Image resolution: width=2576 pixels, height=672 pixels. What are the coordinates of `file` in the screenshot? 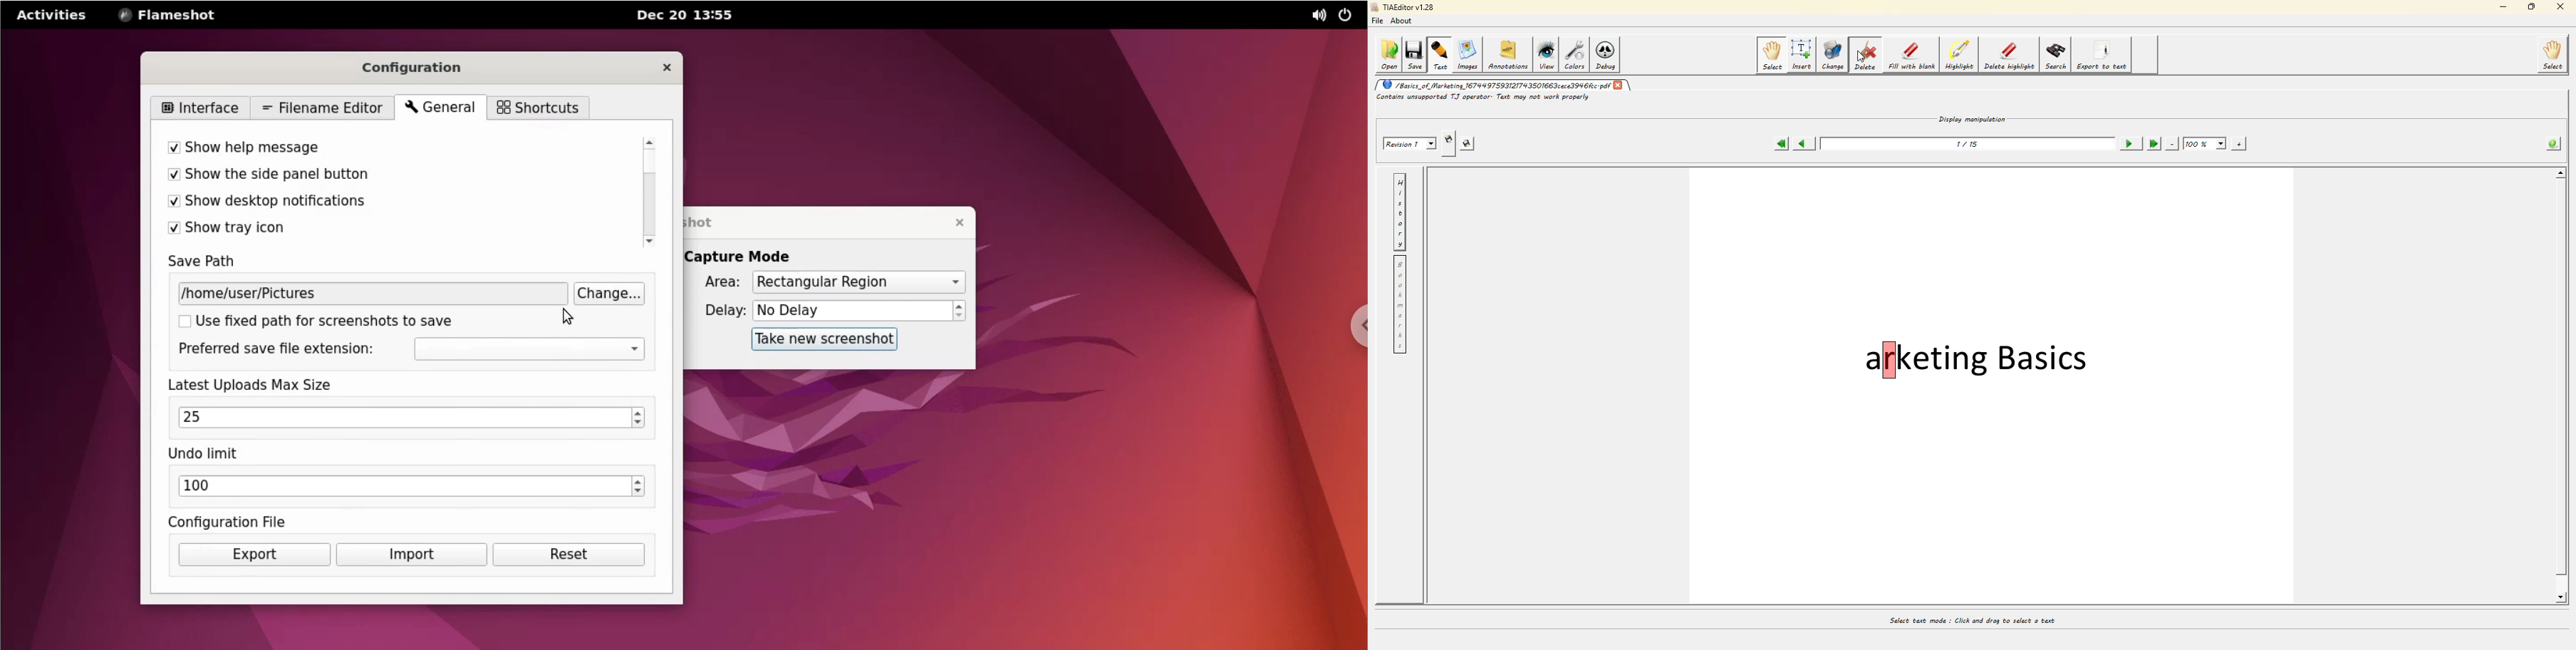 It's located at (1380, 22).